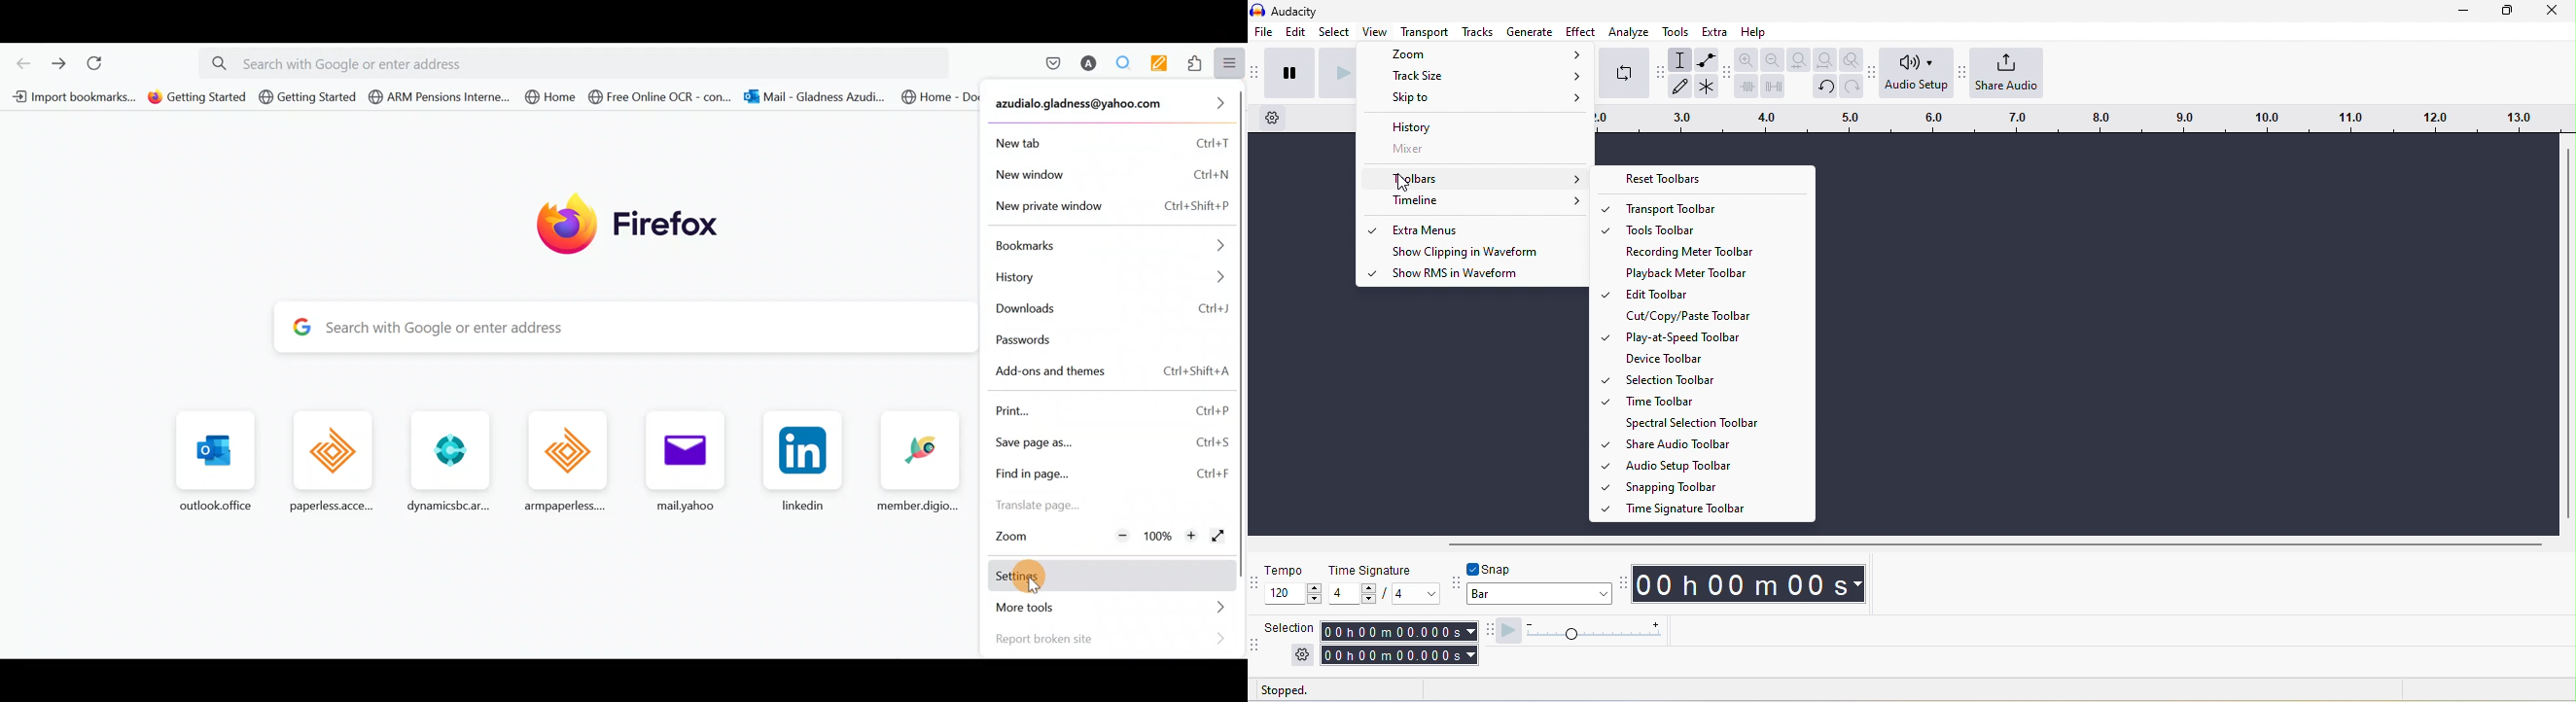 This screenshot has height=728, width=2576. I want to click on effect, so click(1580, 31).